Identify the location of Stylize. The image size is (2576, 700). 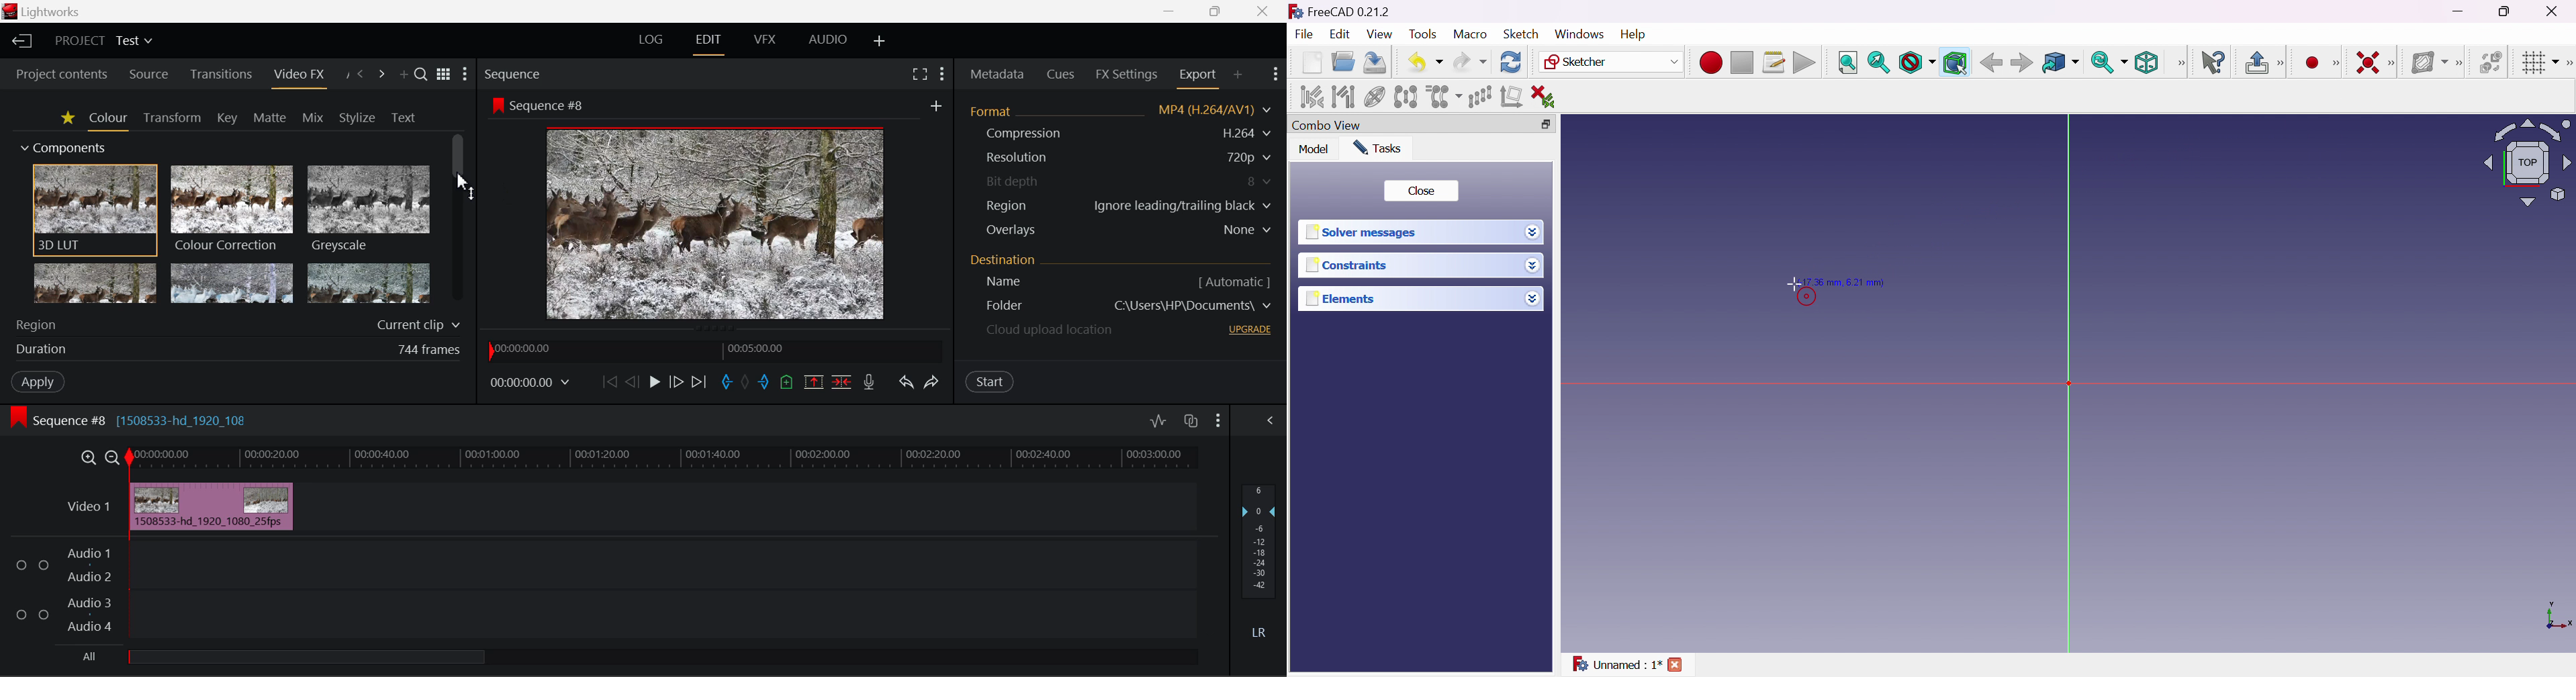
(357, 116).